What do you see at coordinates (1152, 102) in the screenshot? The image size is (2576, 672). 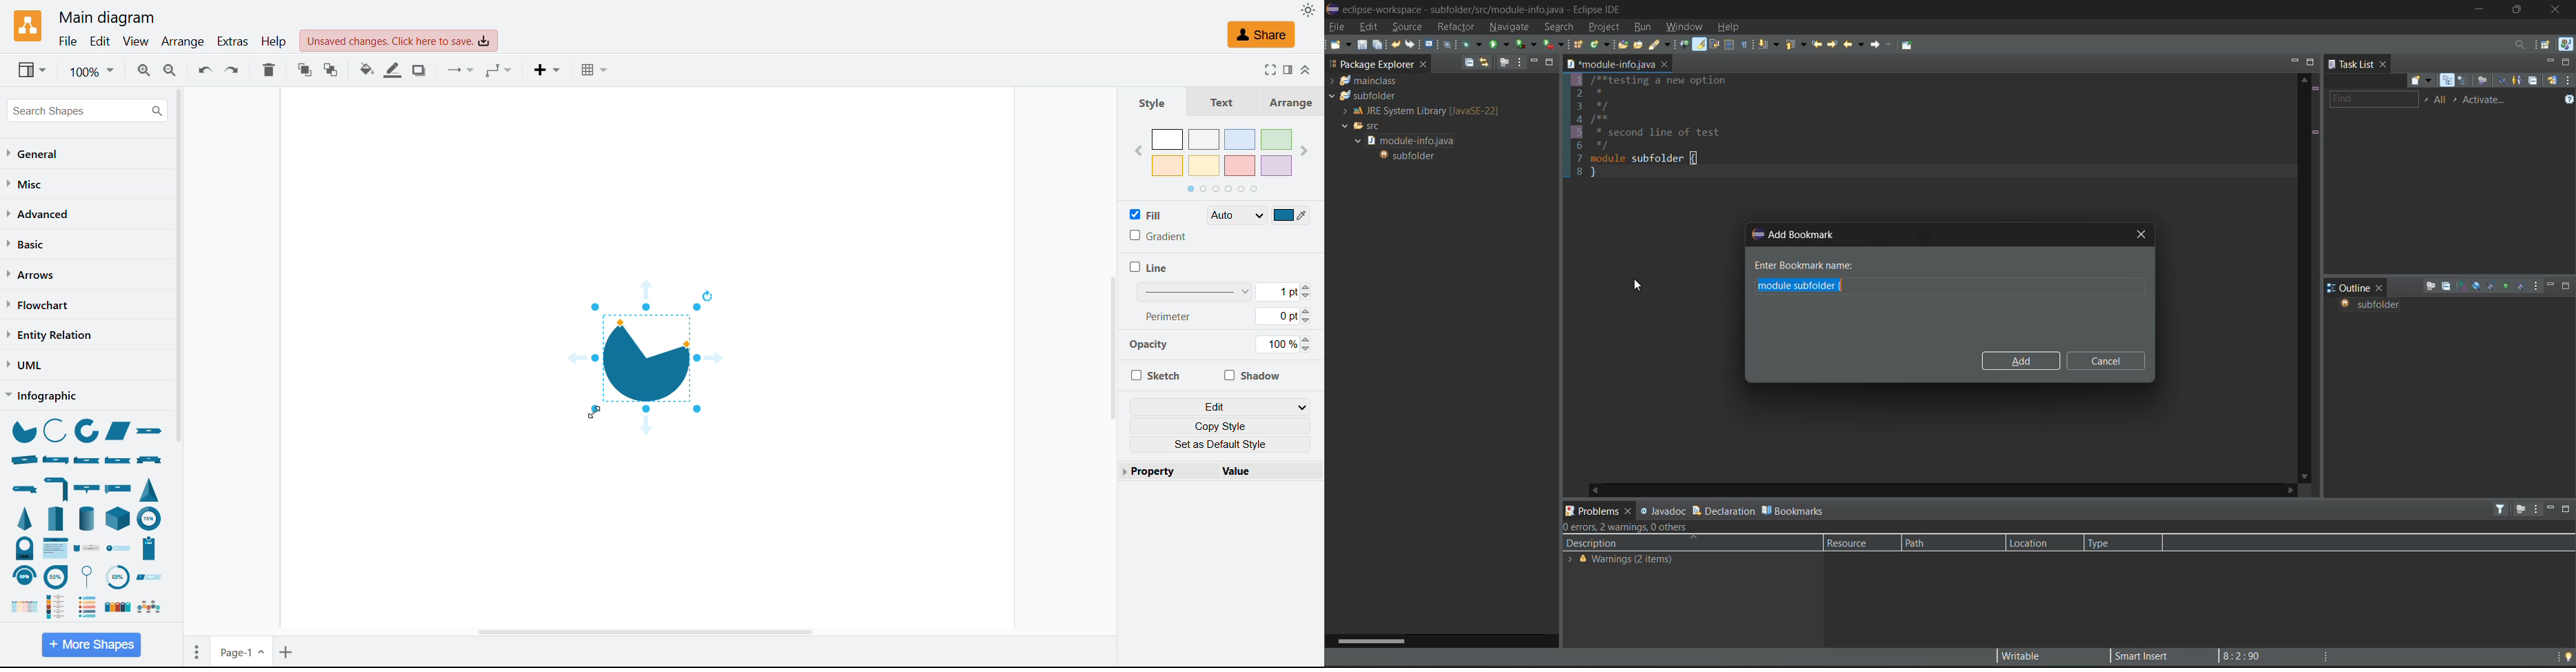 I see `Style ` at bounding box center [1152, 102].